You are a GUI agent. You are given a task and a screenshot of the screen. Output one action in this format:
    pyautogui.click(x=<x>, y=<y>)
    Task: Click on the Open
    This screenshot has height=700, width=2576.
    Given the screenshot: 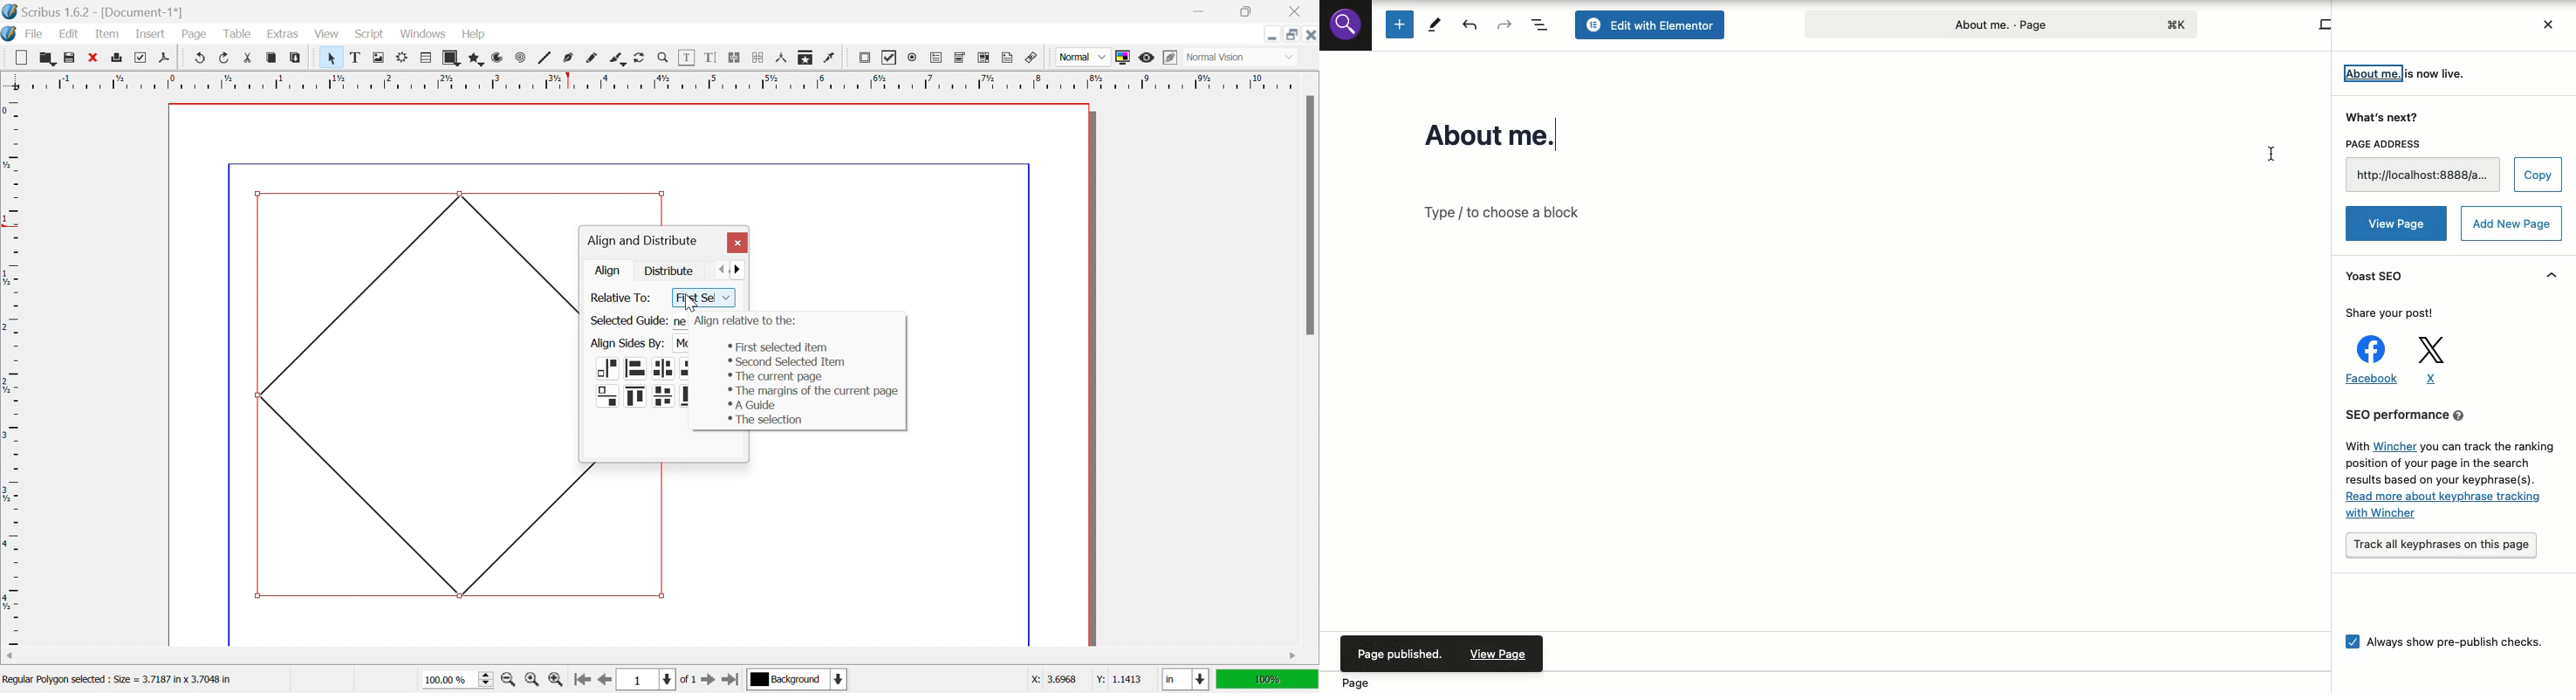 What is the action you would take?
    pyautogui.click(x=47, y=57)
    